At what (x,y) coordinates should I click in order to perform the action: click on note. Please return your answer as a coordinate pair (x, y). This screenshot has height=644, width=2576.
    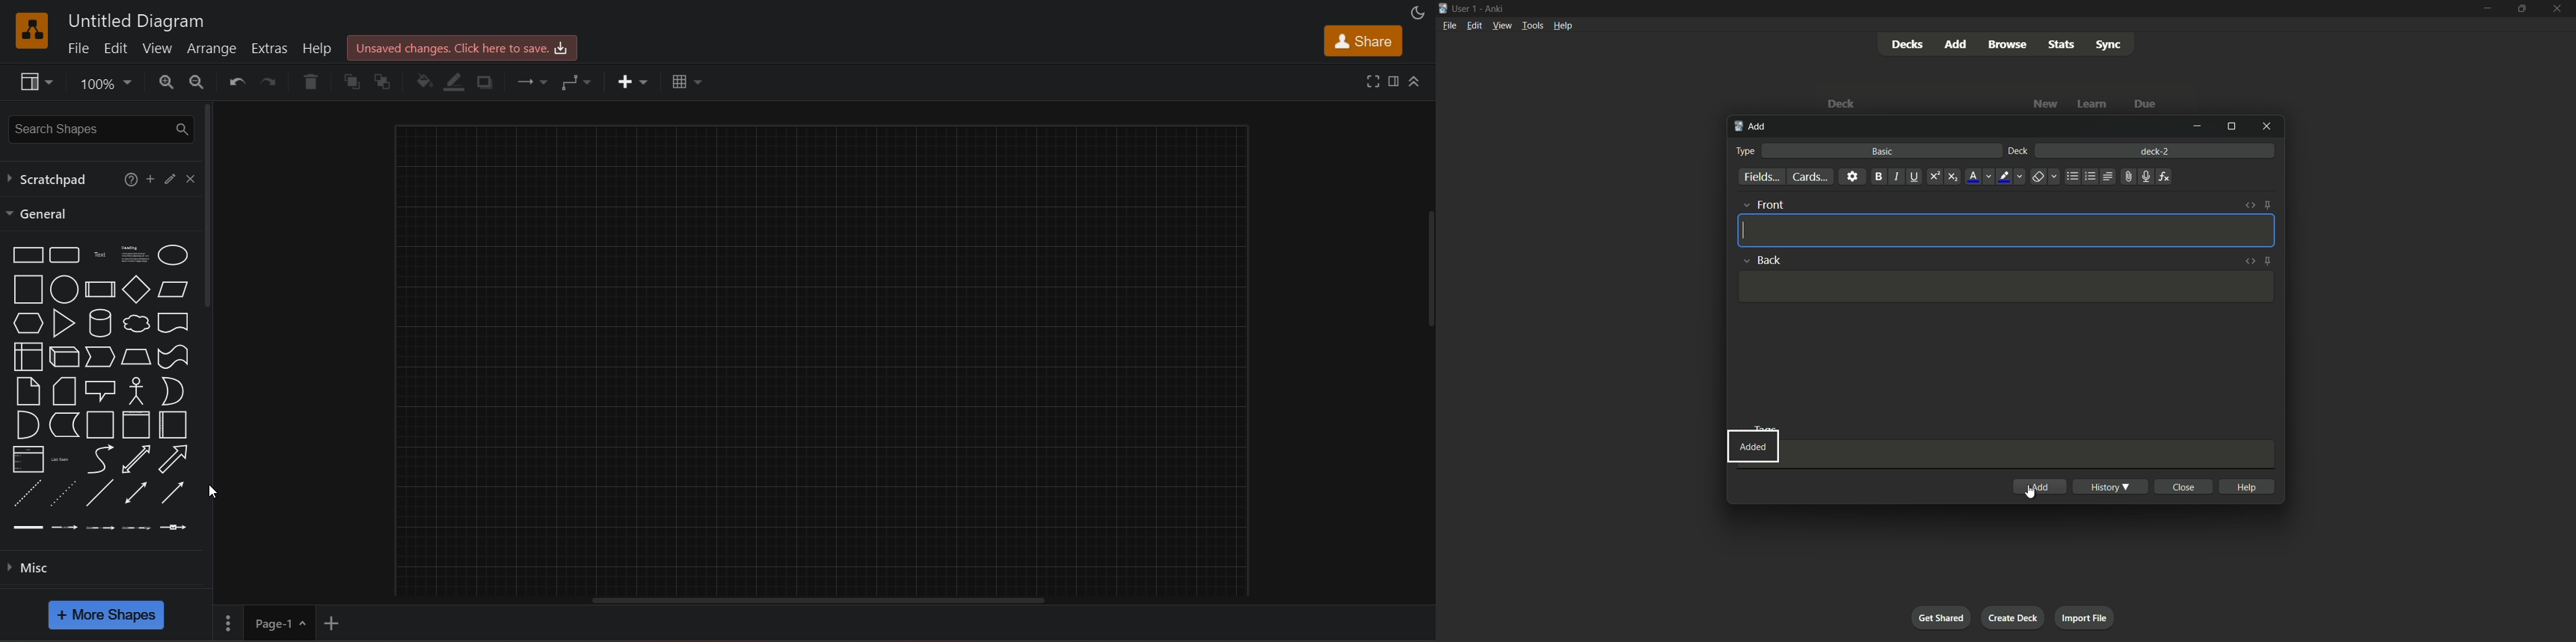
    Looking at the image, I should click on (28, 391).